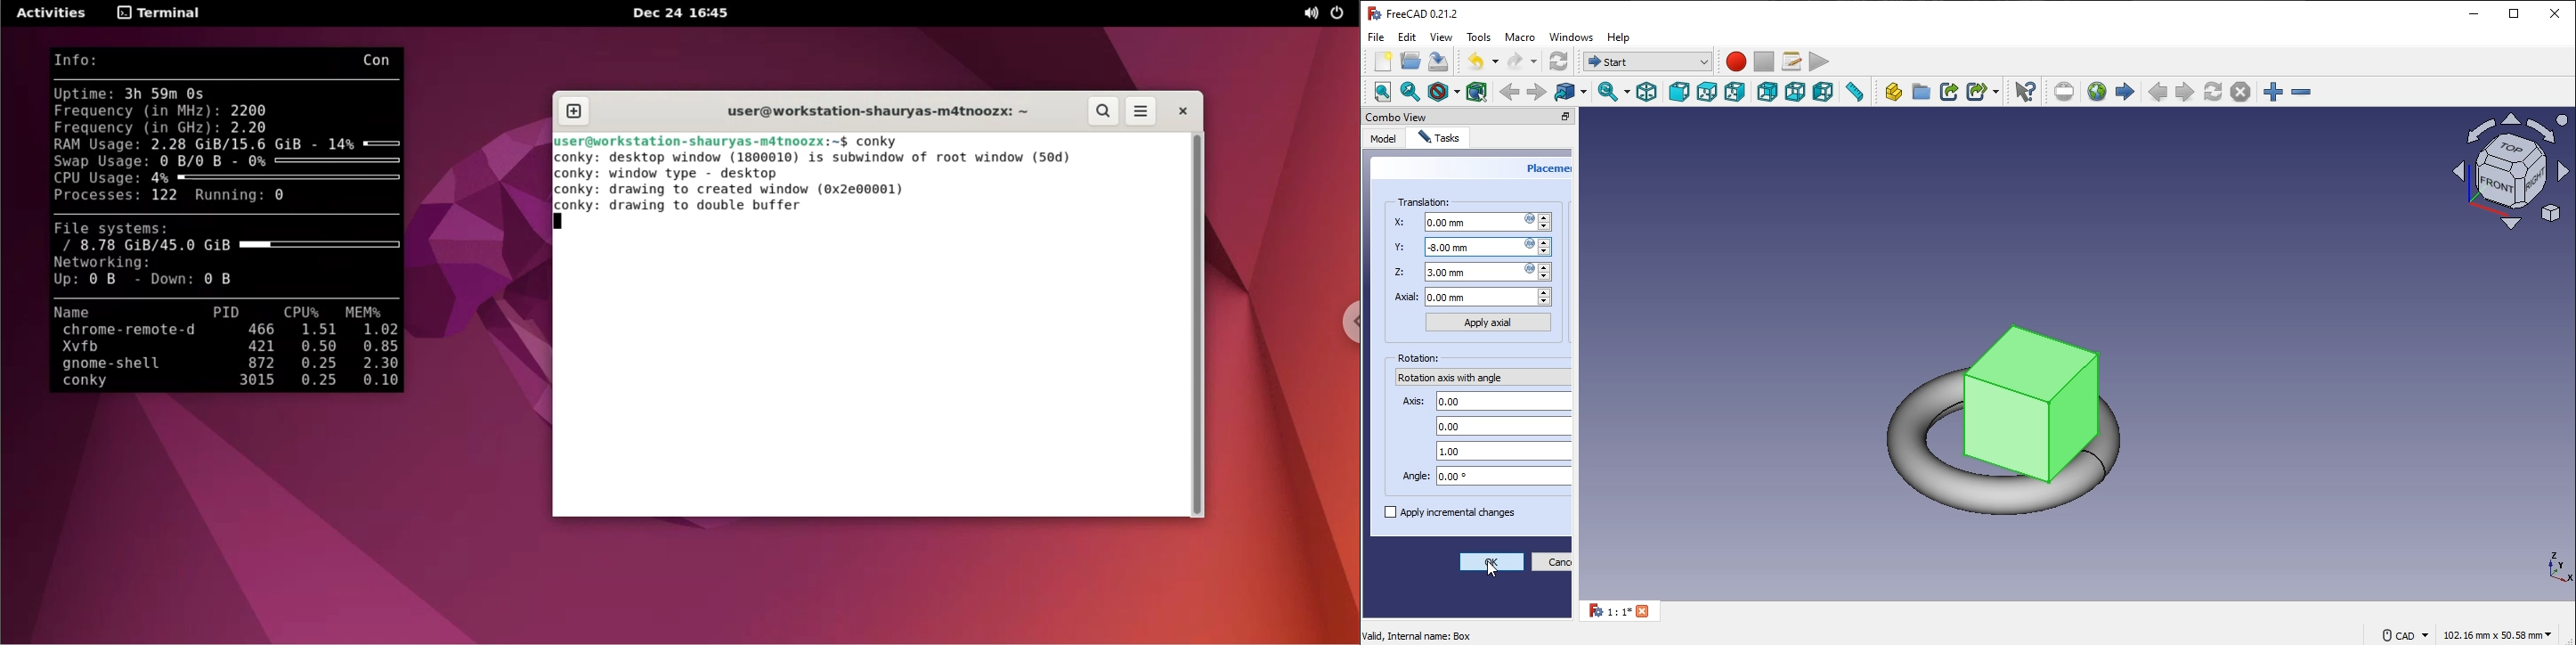 Image resolution: width=2576 pixels, height=672 pixels. I want to click on axial, so click(1474, 298).